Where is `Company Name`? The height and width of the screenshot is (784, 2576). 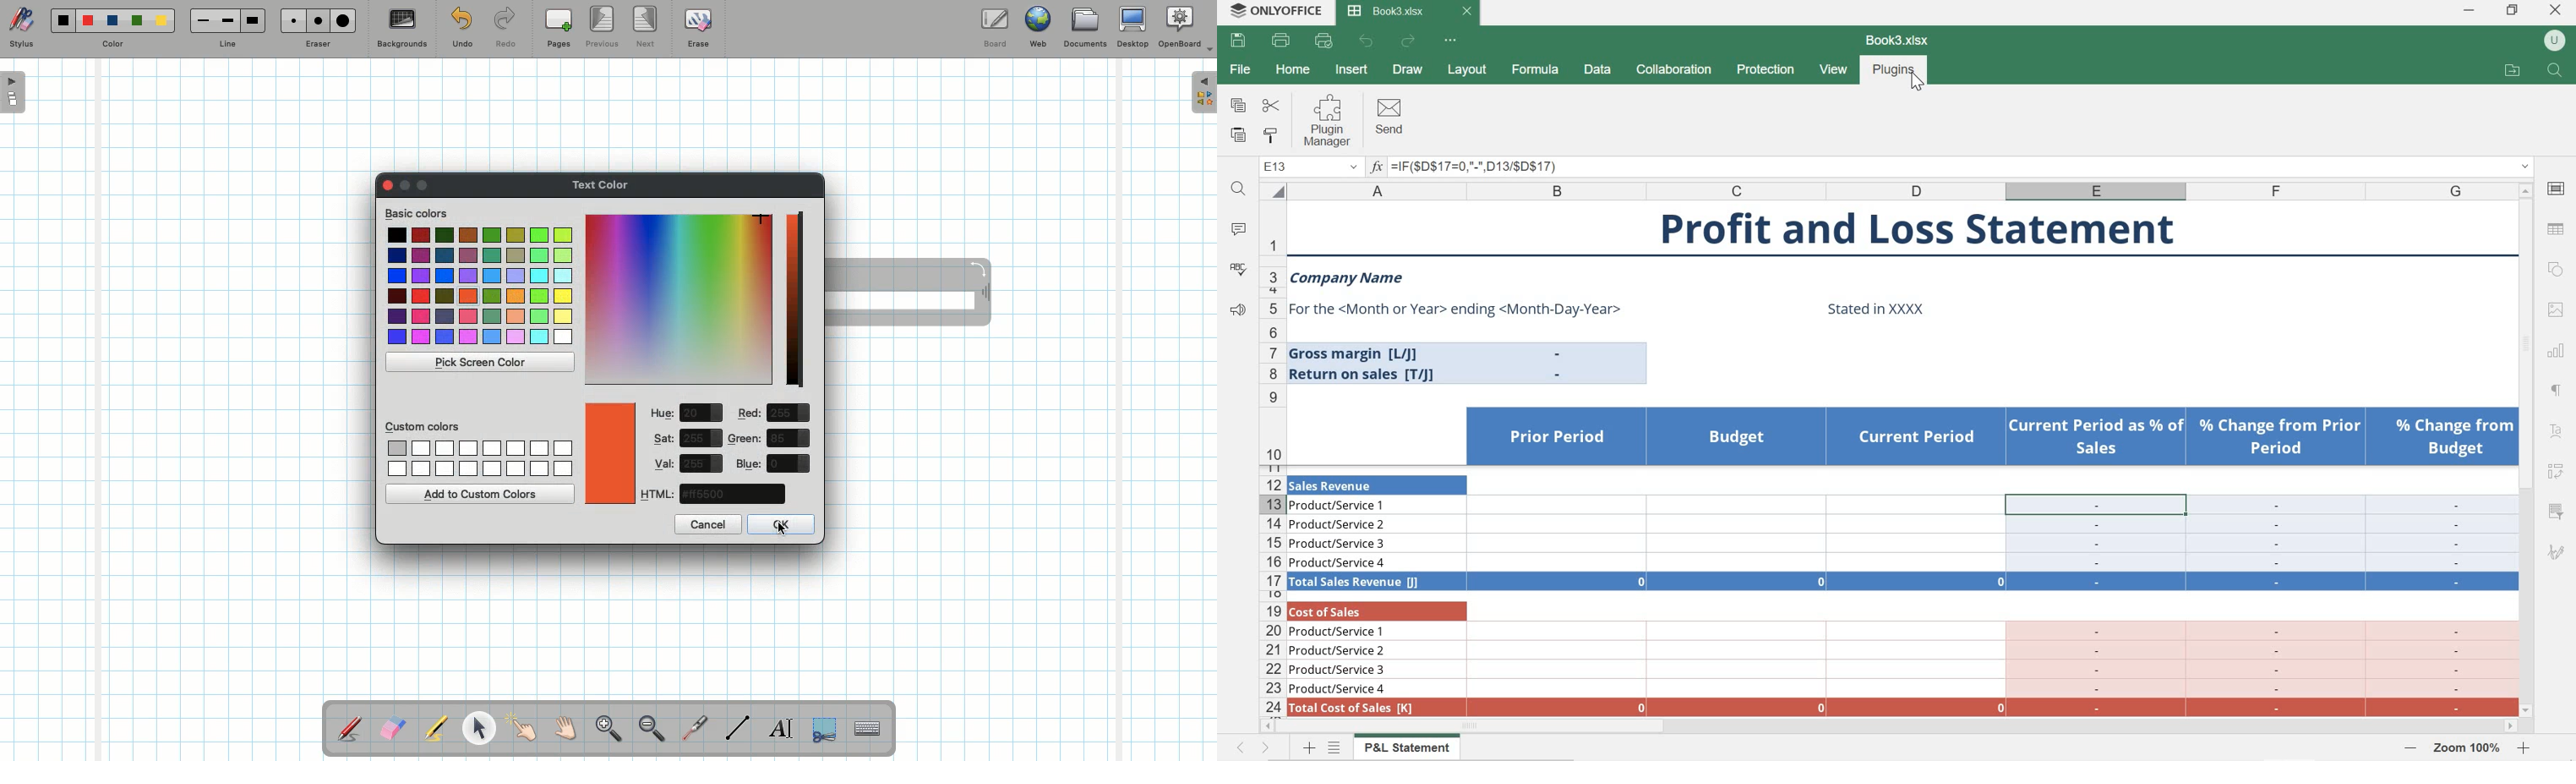
Company Name is located at coordinates (1349, 279).